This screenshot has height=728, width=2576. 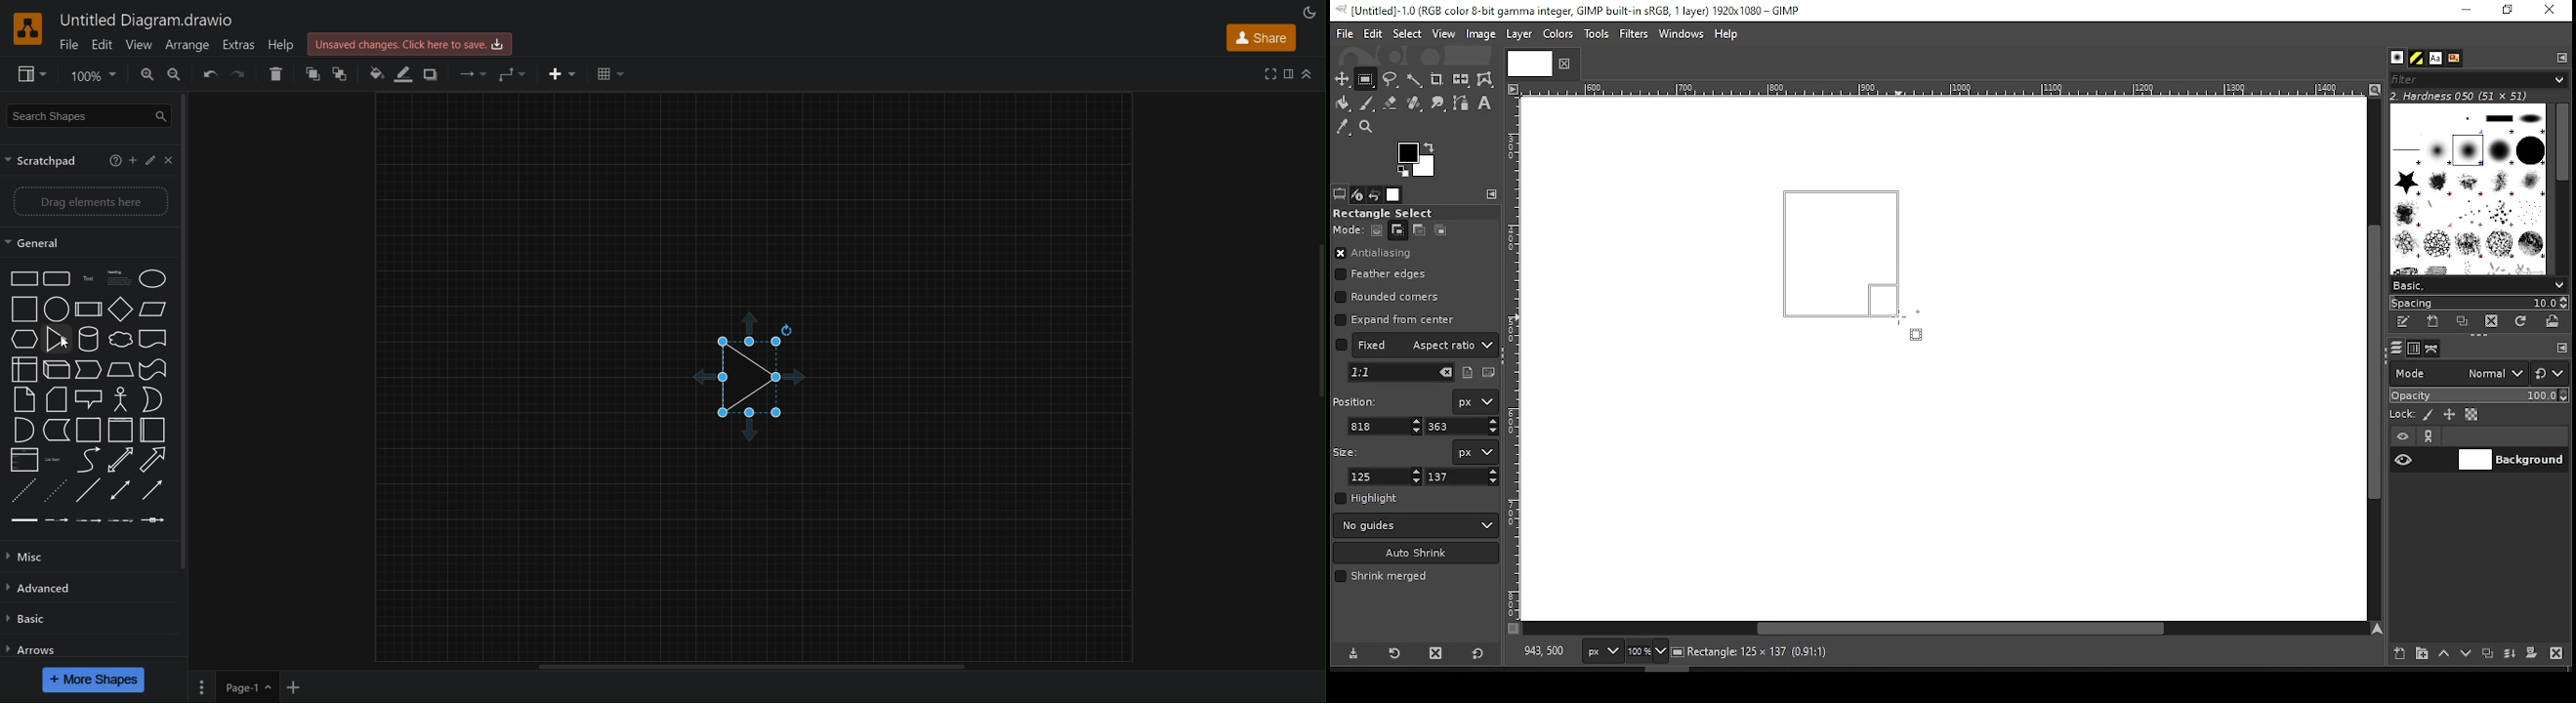 I want to click on Shapes Menu, so click(x=88, y=399).